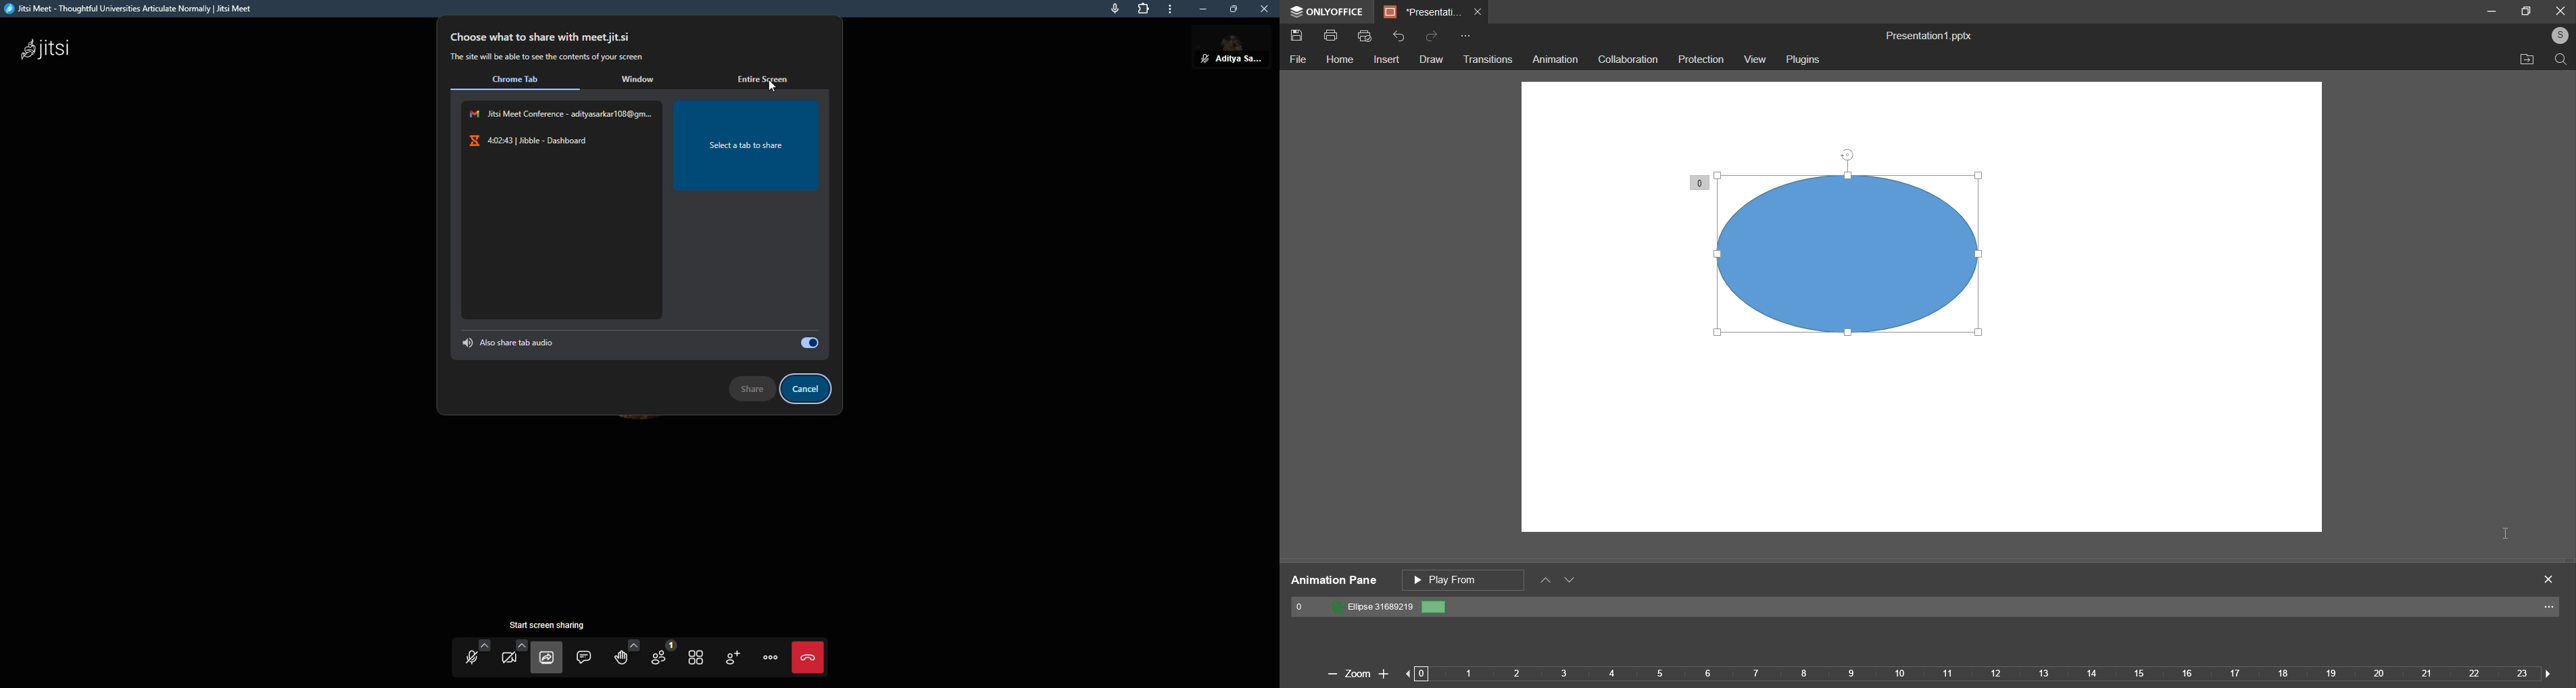  What do you see at coordinates (807, 342) in the screenshot?
I see `select` at bounding box center [807, 342].